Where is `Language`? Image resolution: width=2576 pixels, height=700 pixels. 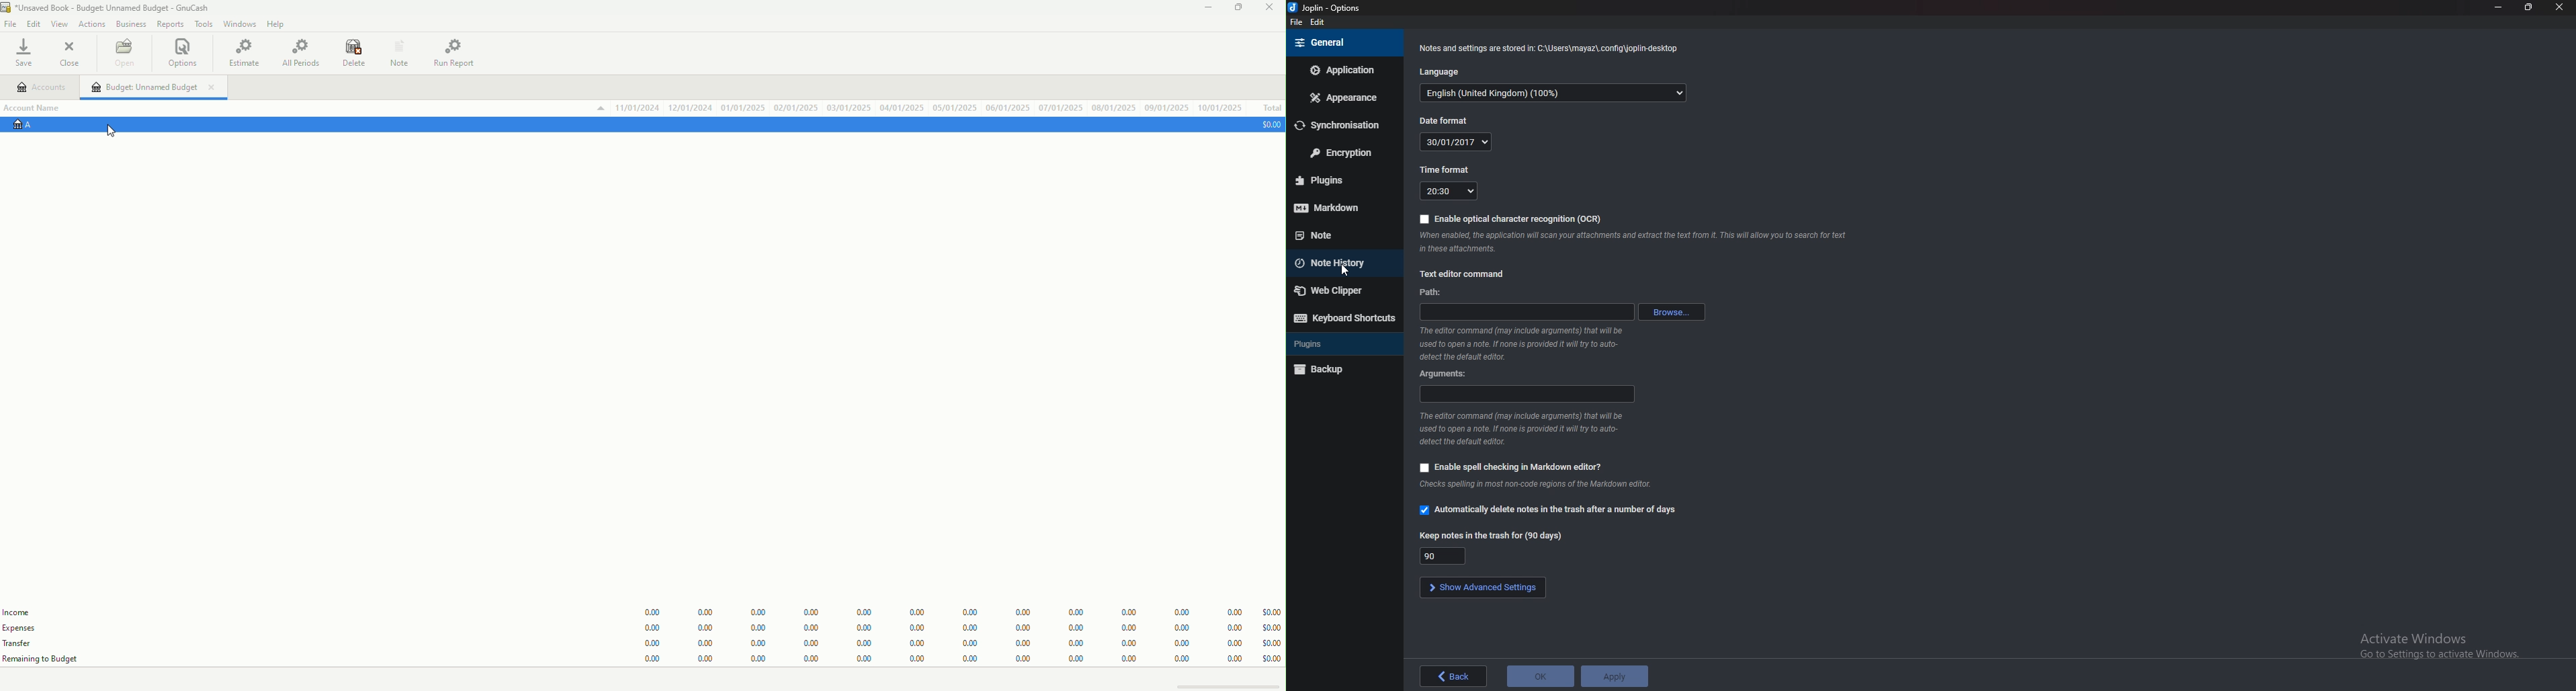
Language is located at coordinates (1555, 93).